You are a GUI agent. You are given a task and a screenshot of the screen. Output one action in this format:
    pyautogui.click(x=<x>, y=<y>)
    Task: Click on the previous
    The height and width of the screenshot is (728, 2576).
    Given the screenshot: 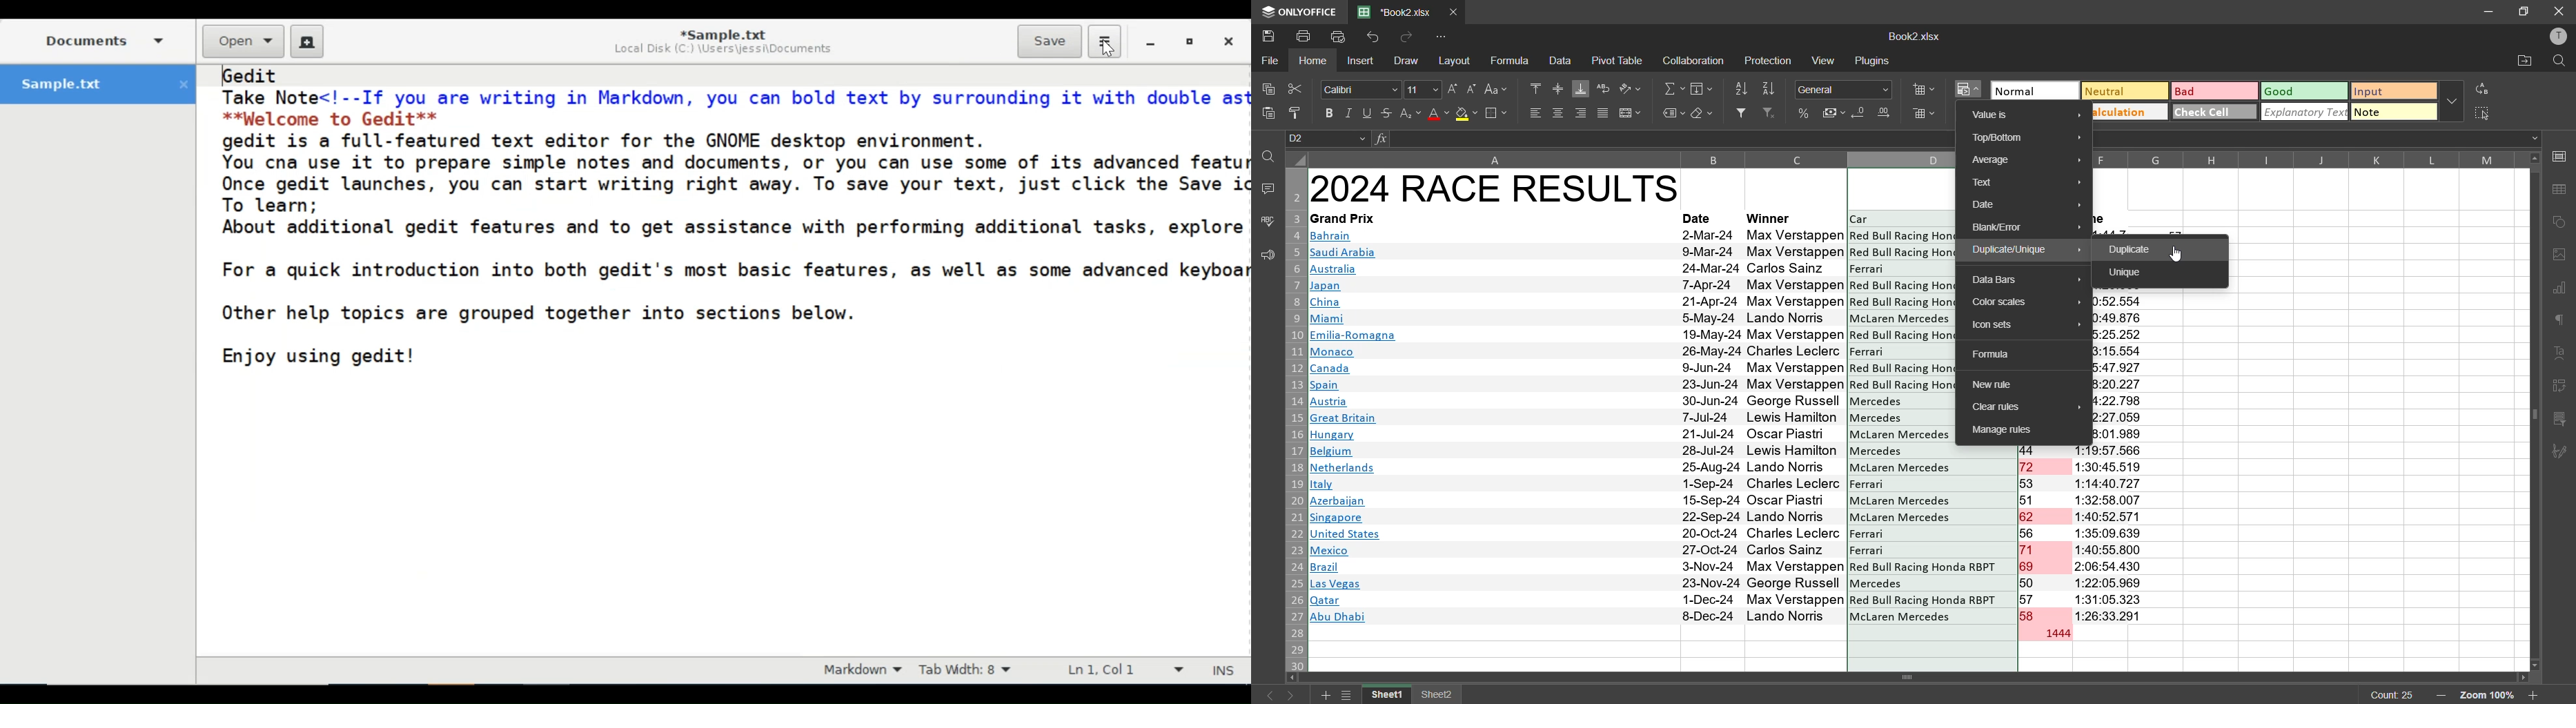 What is the action you would take?
    pyautogui.click(x=1266, y=695)
    